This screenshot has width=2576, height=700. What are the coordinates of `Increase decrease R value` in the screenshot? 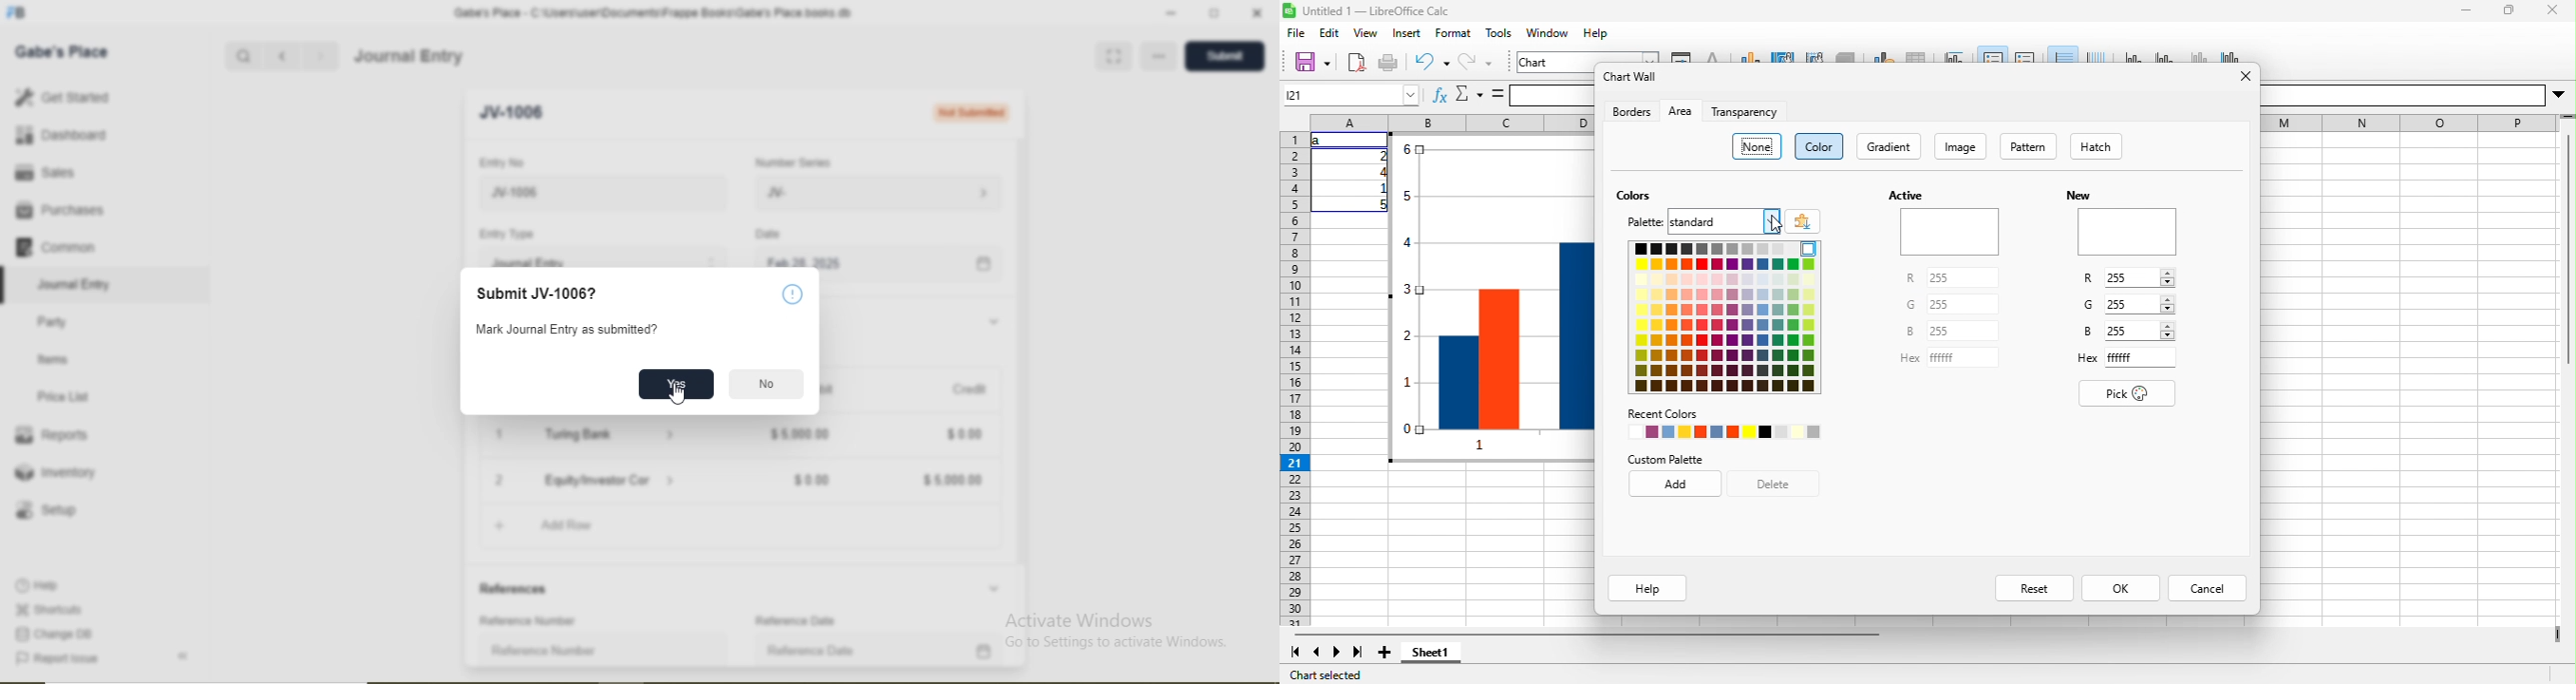 It's located at (2168, 277).